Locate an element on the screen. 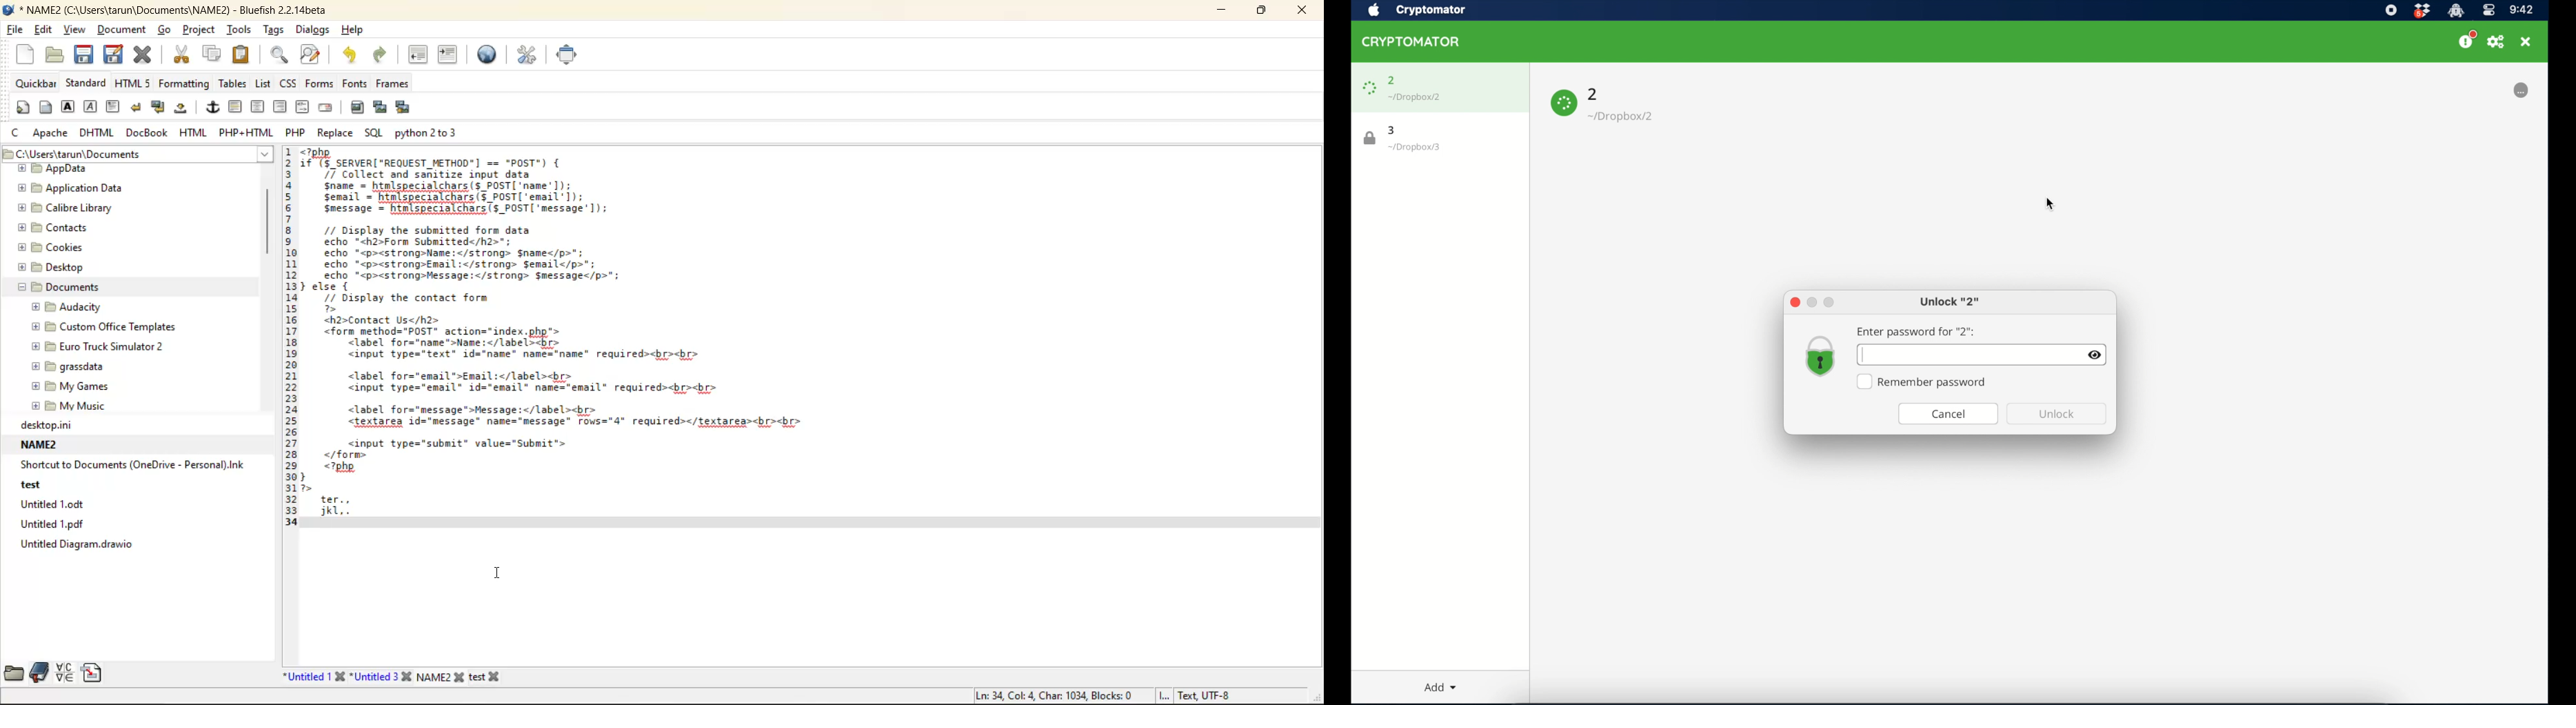  line numbers is located at coordinates (290, 339).